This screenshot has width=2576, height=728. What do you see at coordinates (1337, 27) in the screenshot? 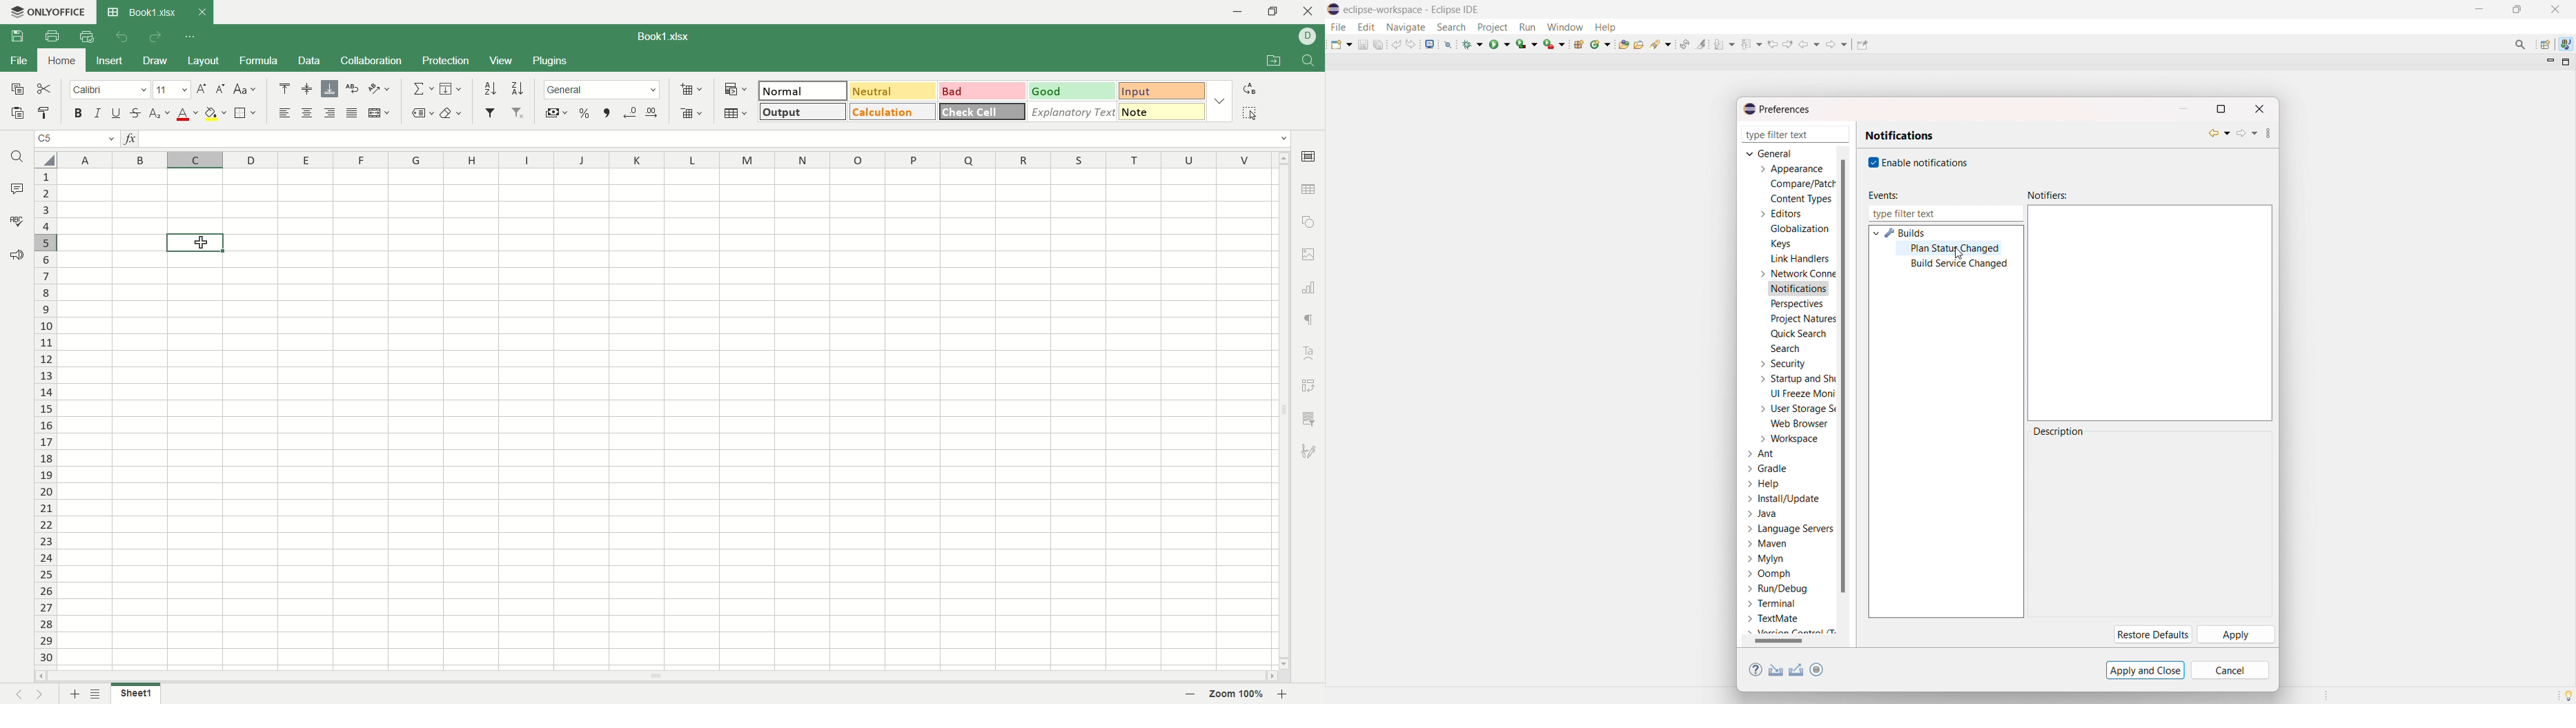
I see `file` at bounding box center [1337, 27].